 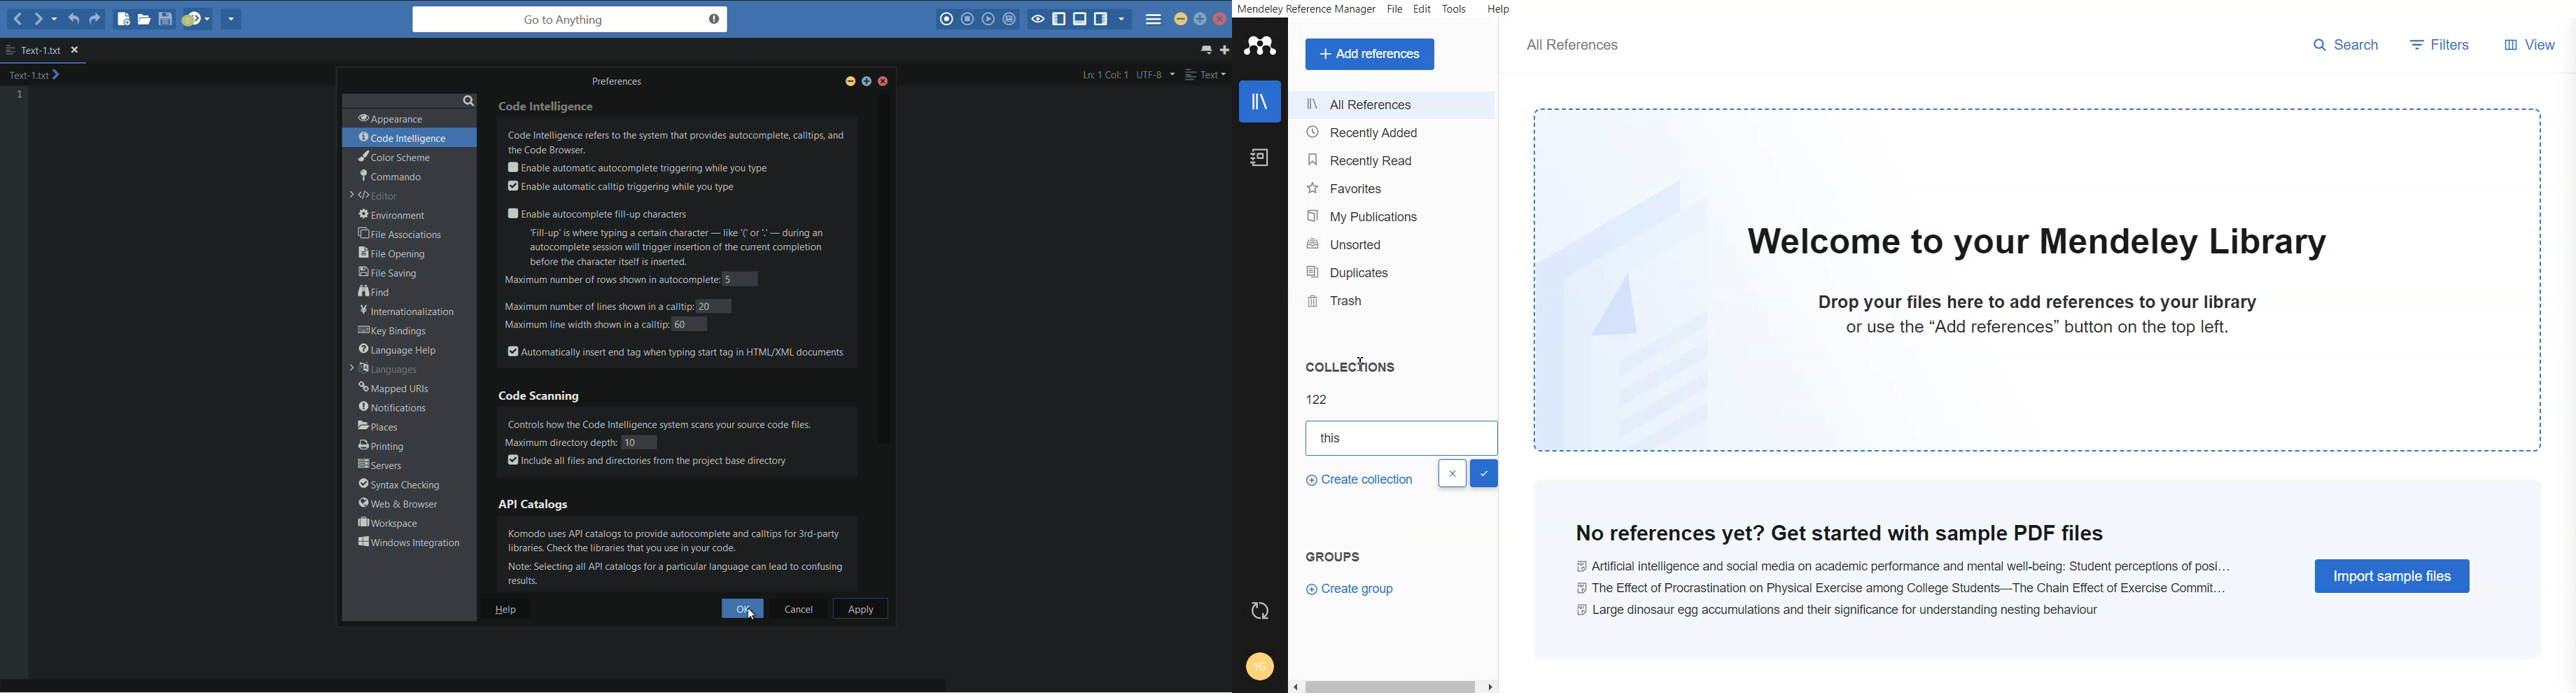 What do you see at coordinates (1395, 8) in the screenshot?
I see `File` at bounding box center [1395, 8].